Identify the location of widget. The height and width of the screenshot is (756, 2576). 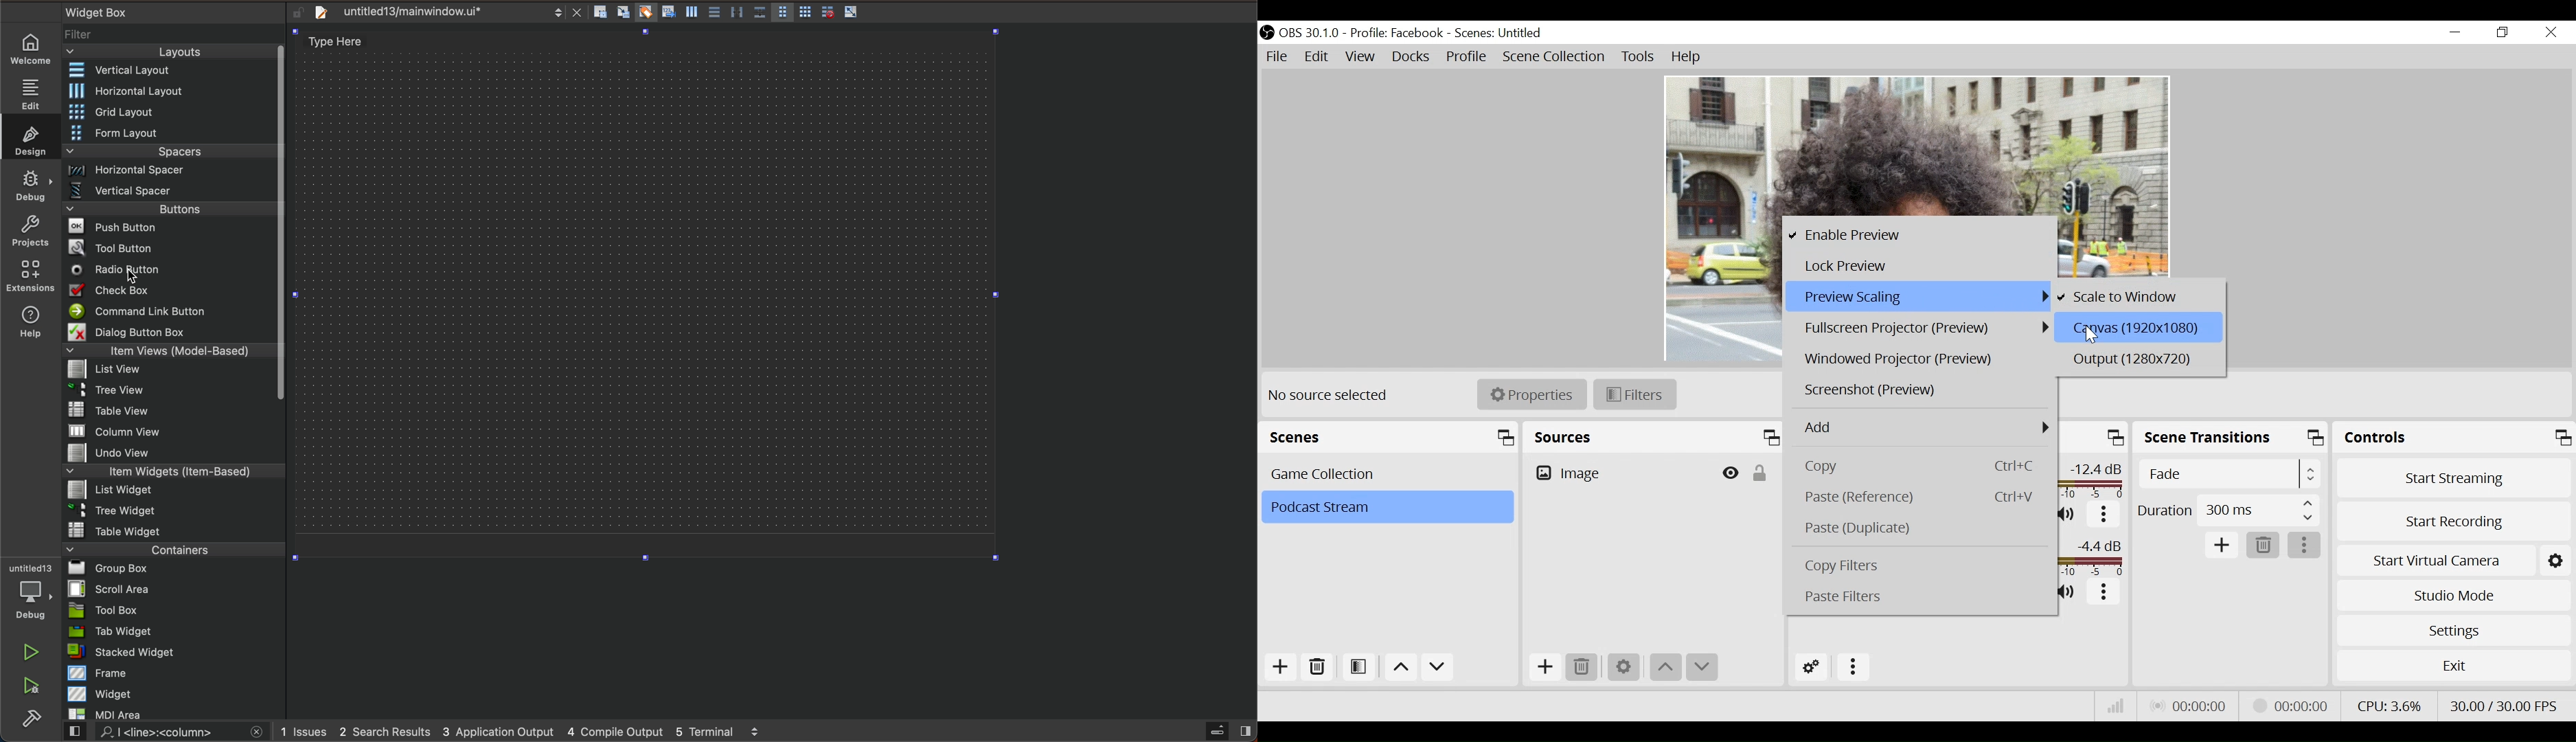
(176, 693).